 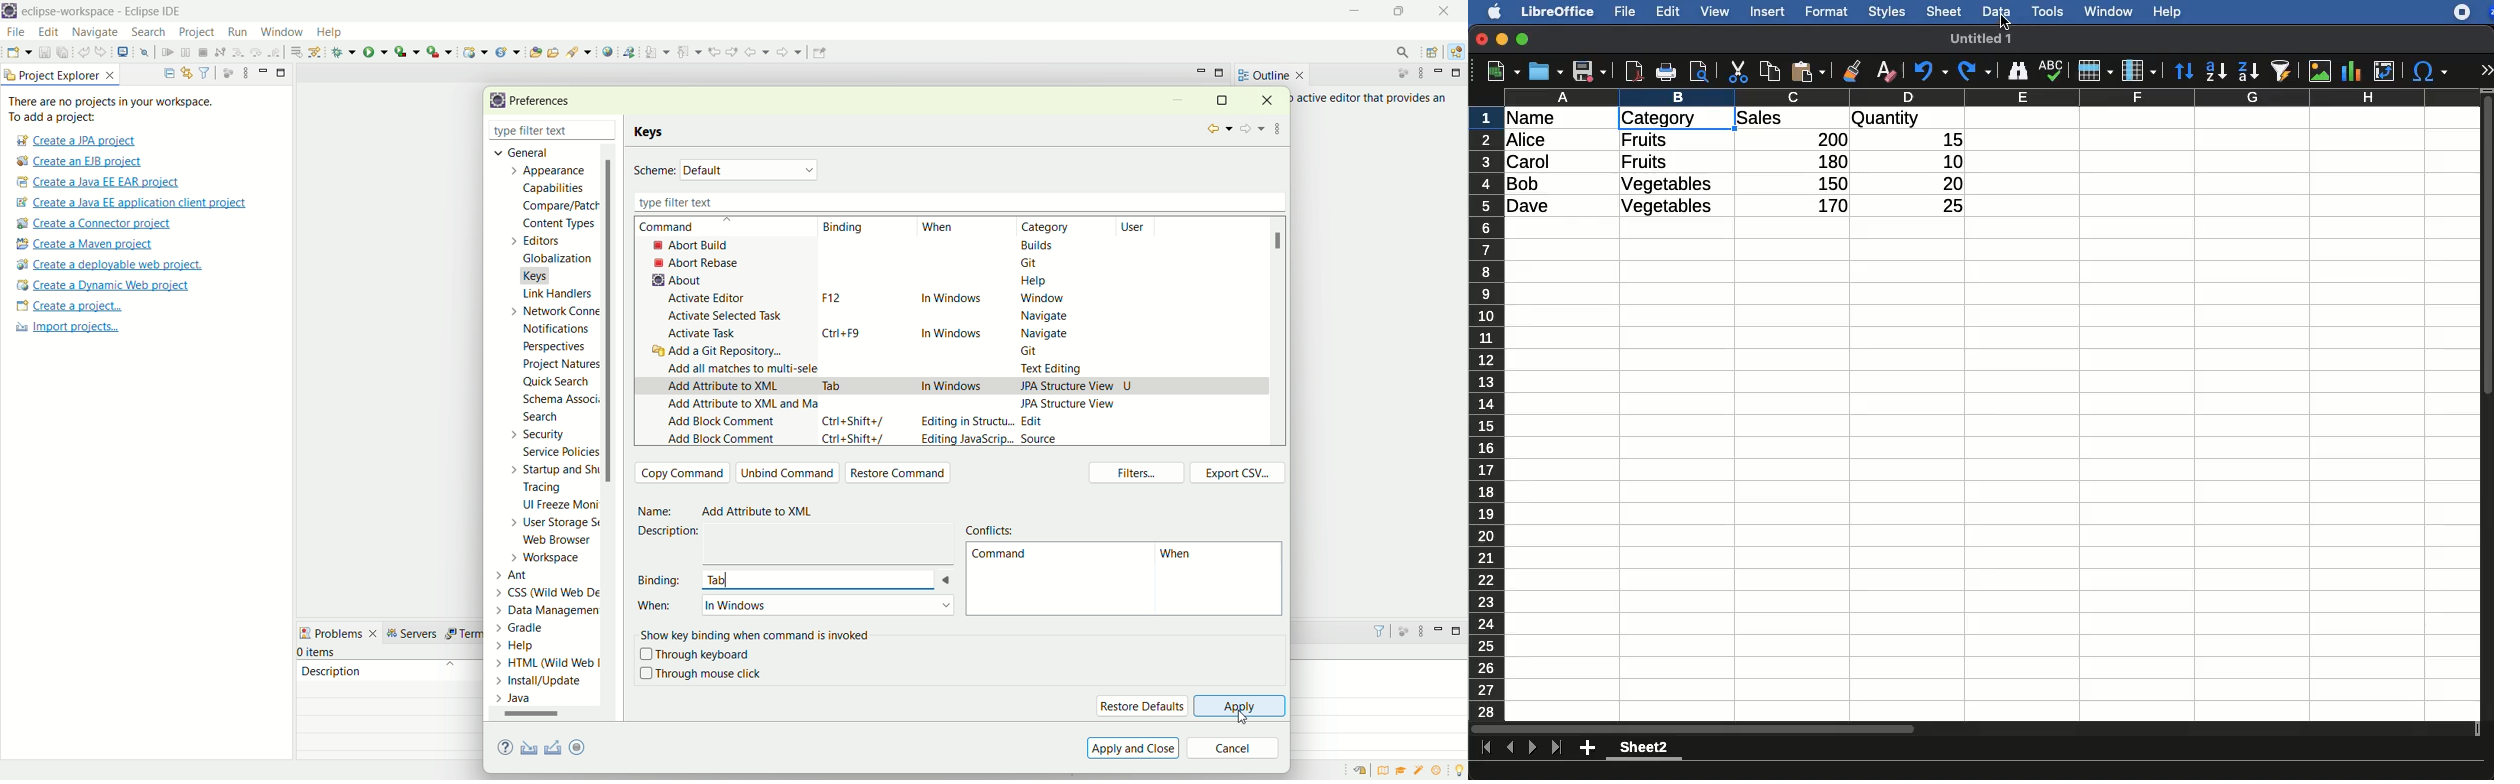 I want to click on open web browser, so click(x=608, y=52).